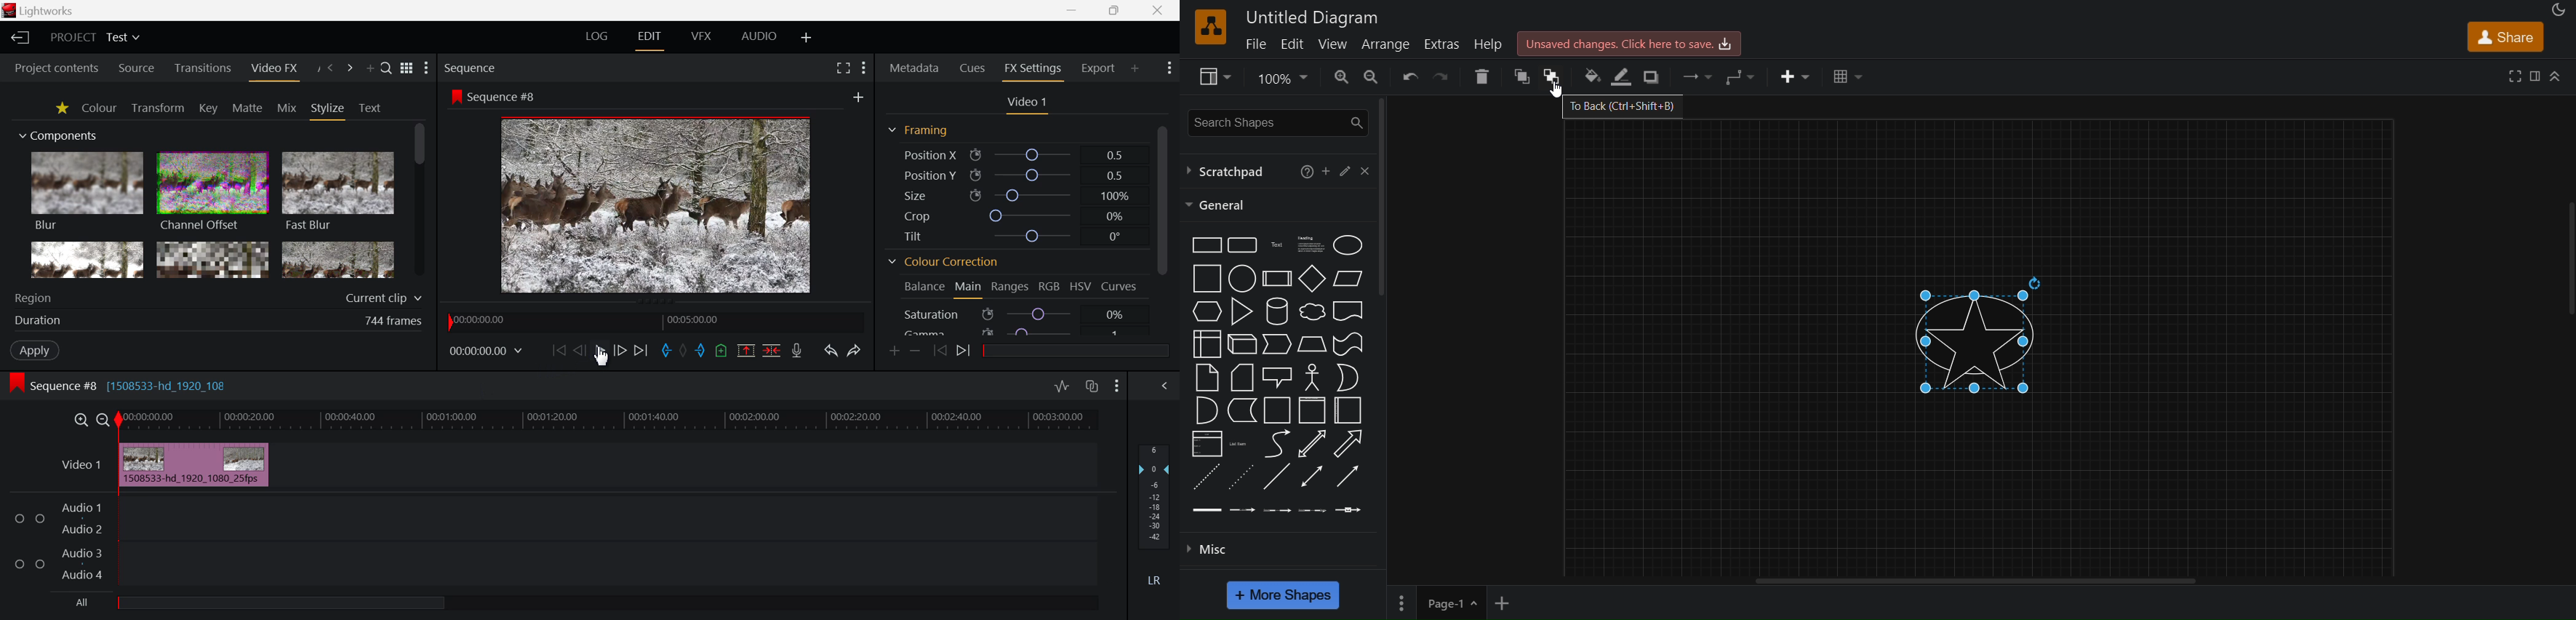 The image size is (2576, 644). What do you see at coordinates (1208, 310) in the screenshot?
I see `hexagon` at bounding box center [1208, 310].